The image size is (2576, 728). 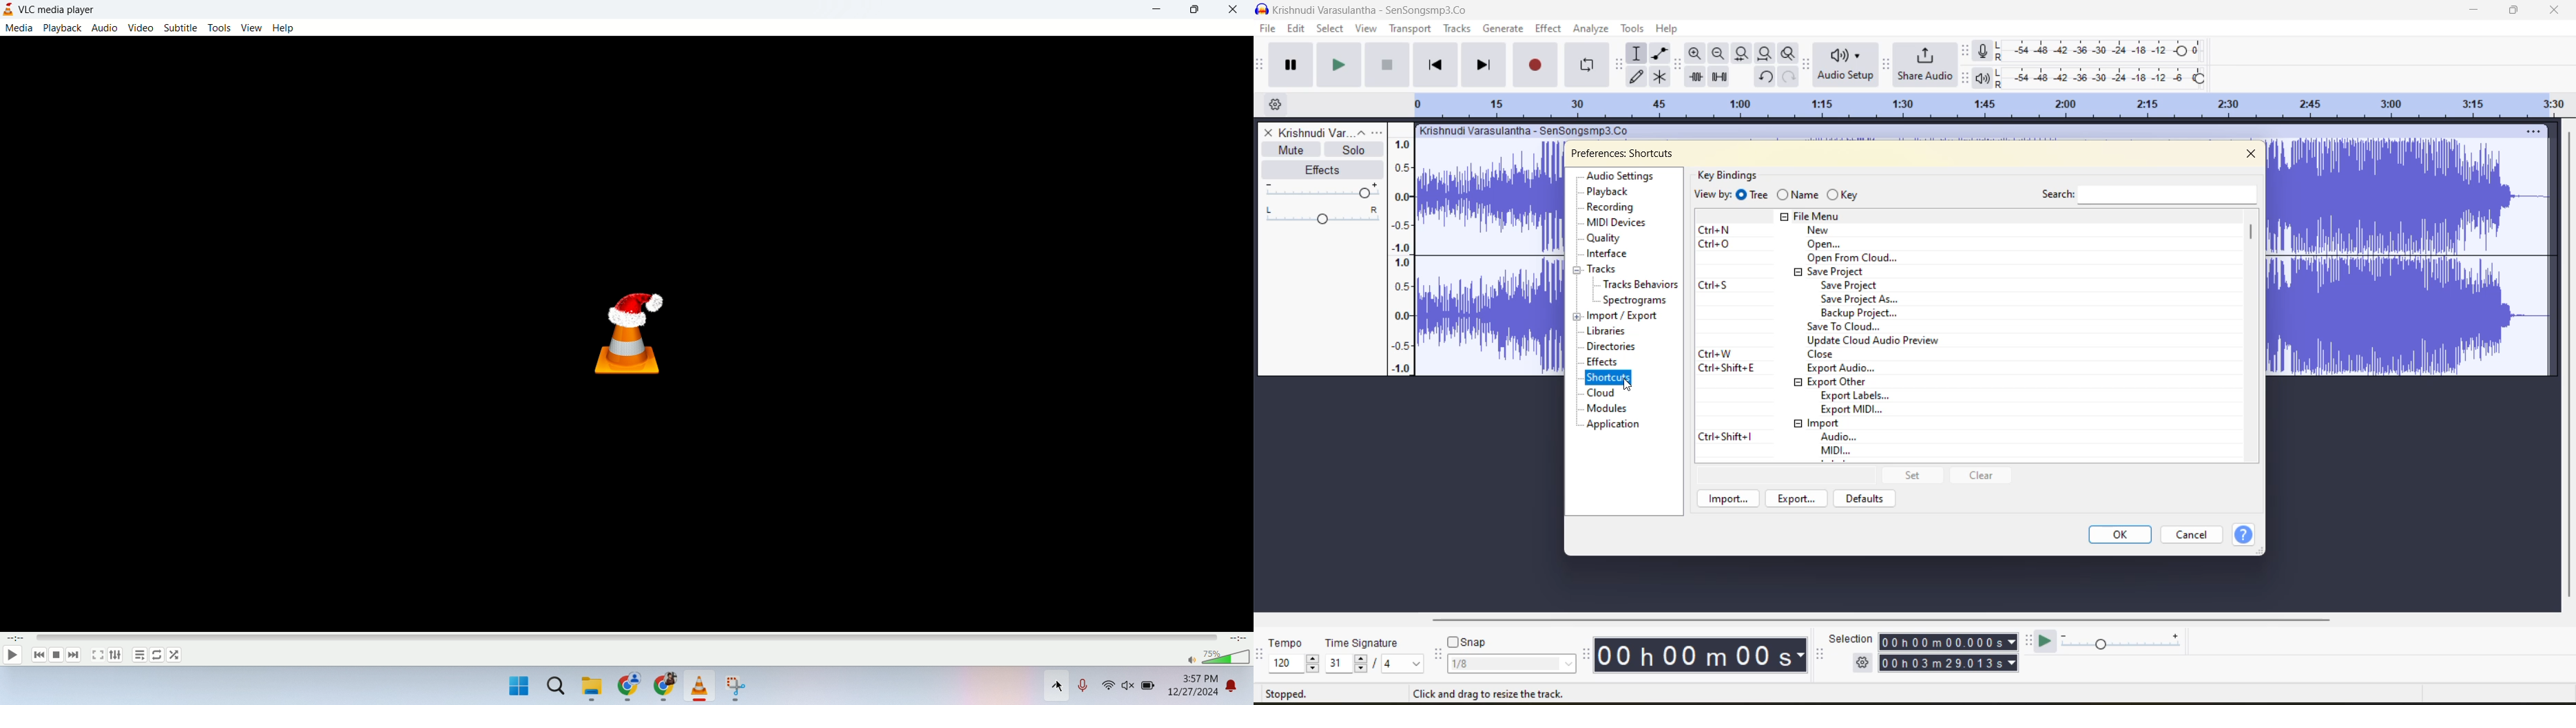 What do you see at coordinates (1615, 363) in the screenshot?
I see `effects` at bounding box center [1615, 363].